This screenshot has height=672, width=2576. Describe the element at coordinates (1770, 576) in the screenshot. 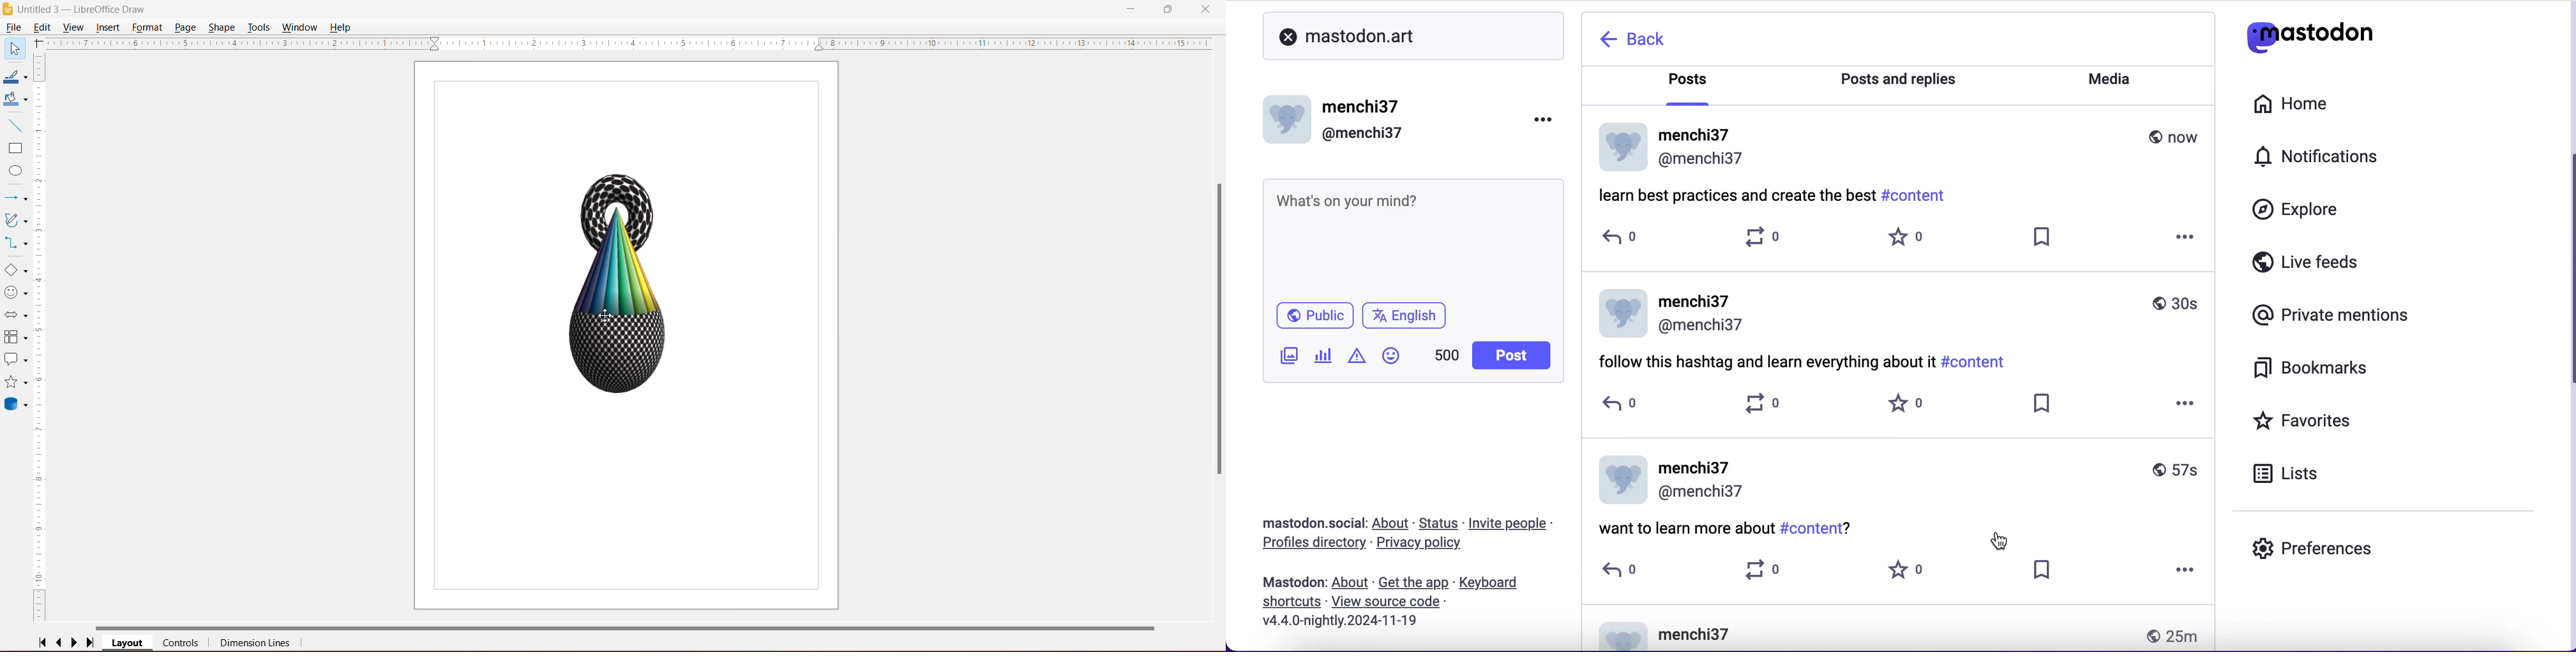

I see `0 boosts` at that location.